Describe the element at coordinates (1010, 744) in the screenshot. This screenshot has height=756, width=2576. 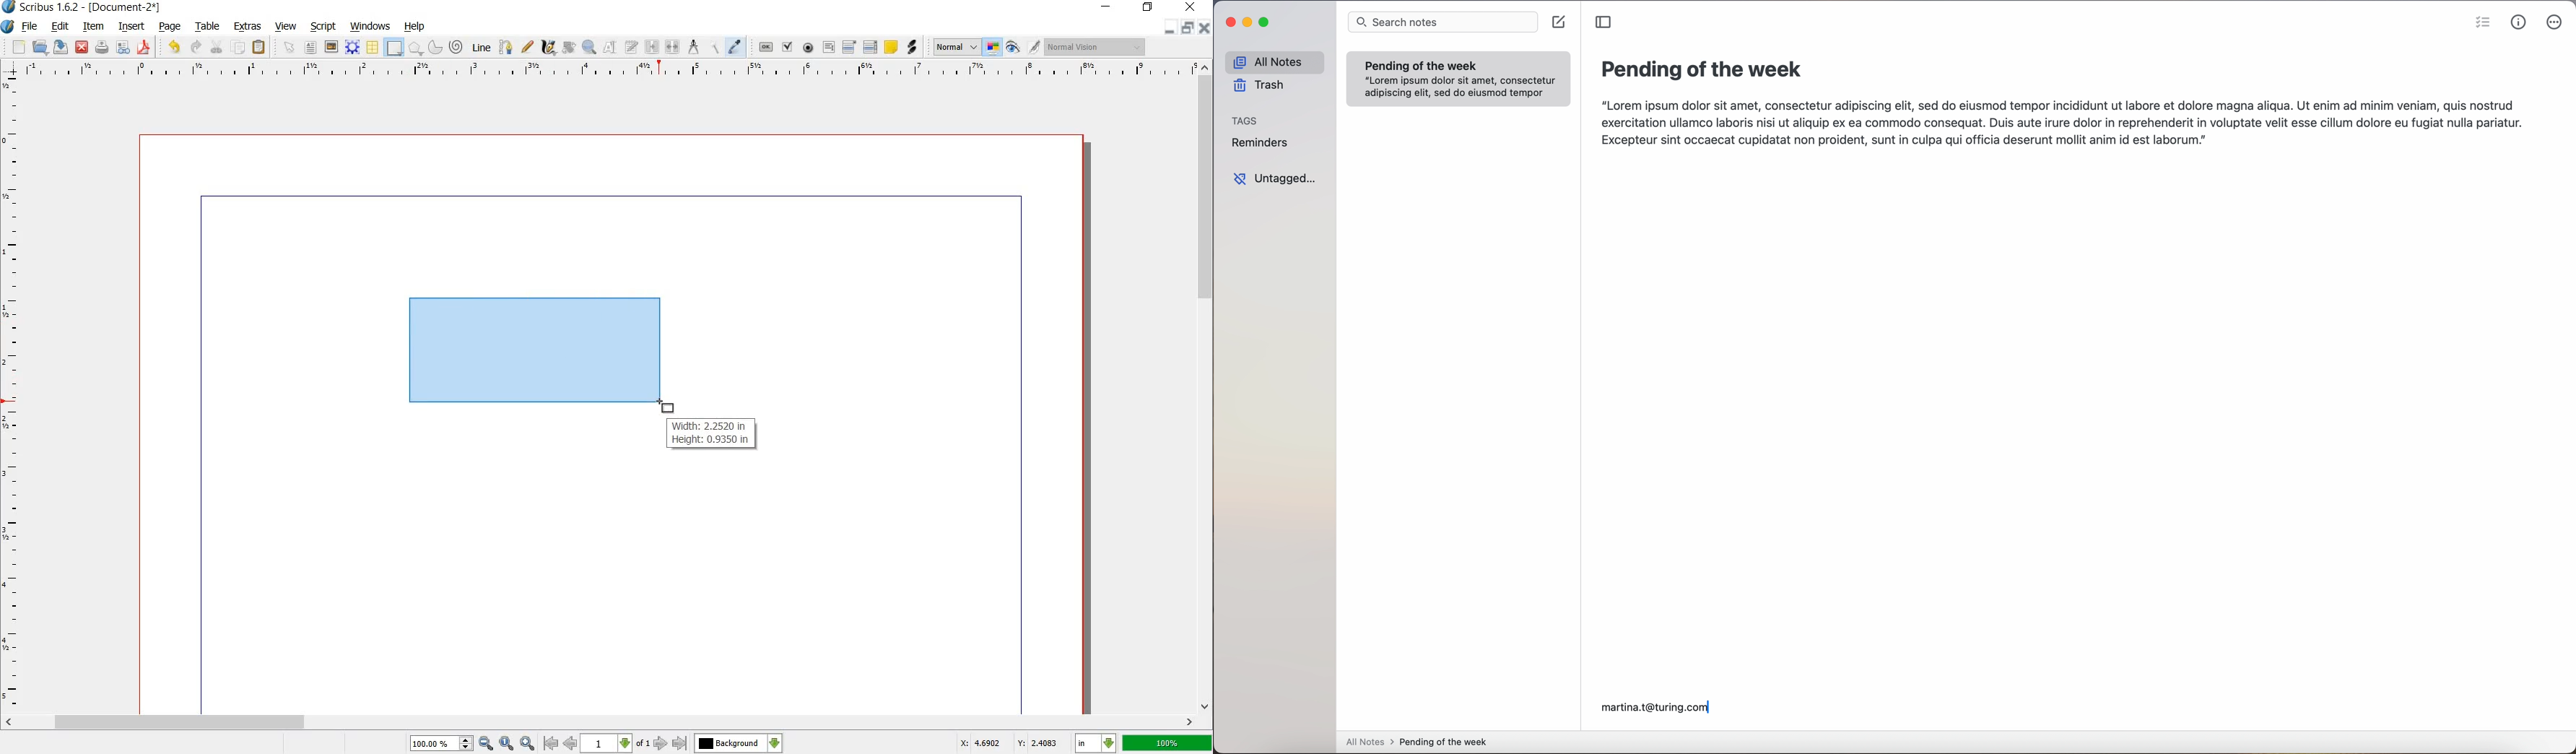
I see `X: 4.6902 Y: 2.4083` at that location.